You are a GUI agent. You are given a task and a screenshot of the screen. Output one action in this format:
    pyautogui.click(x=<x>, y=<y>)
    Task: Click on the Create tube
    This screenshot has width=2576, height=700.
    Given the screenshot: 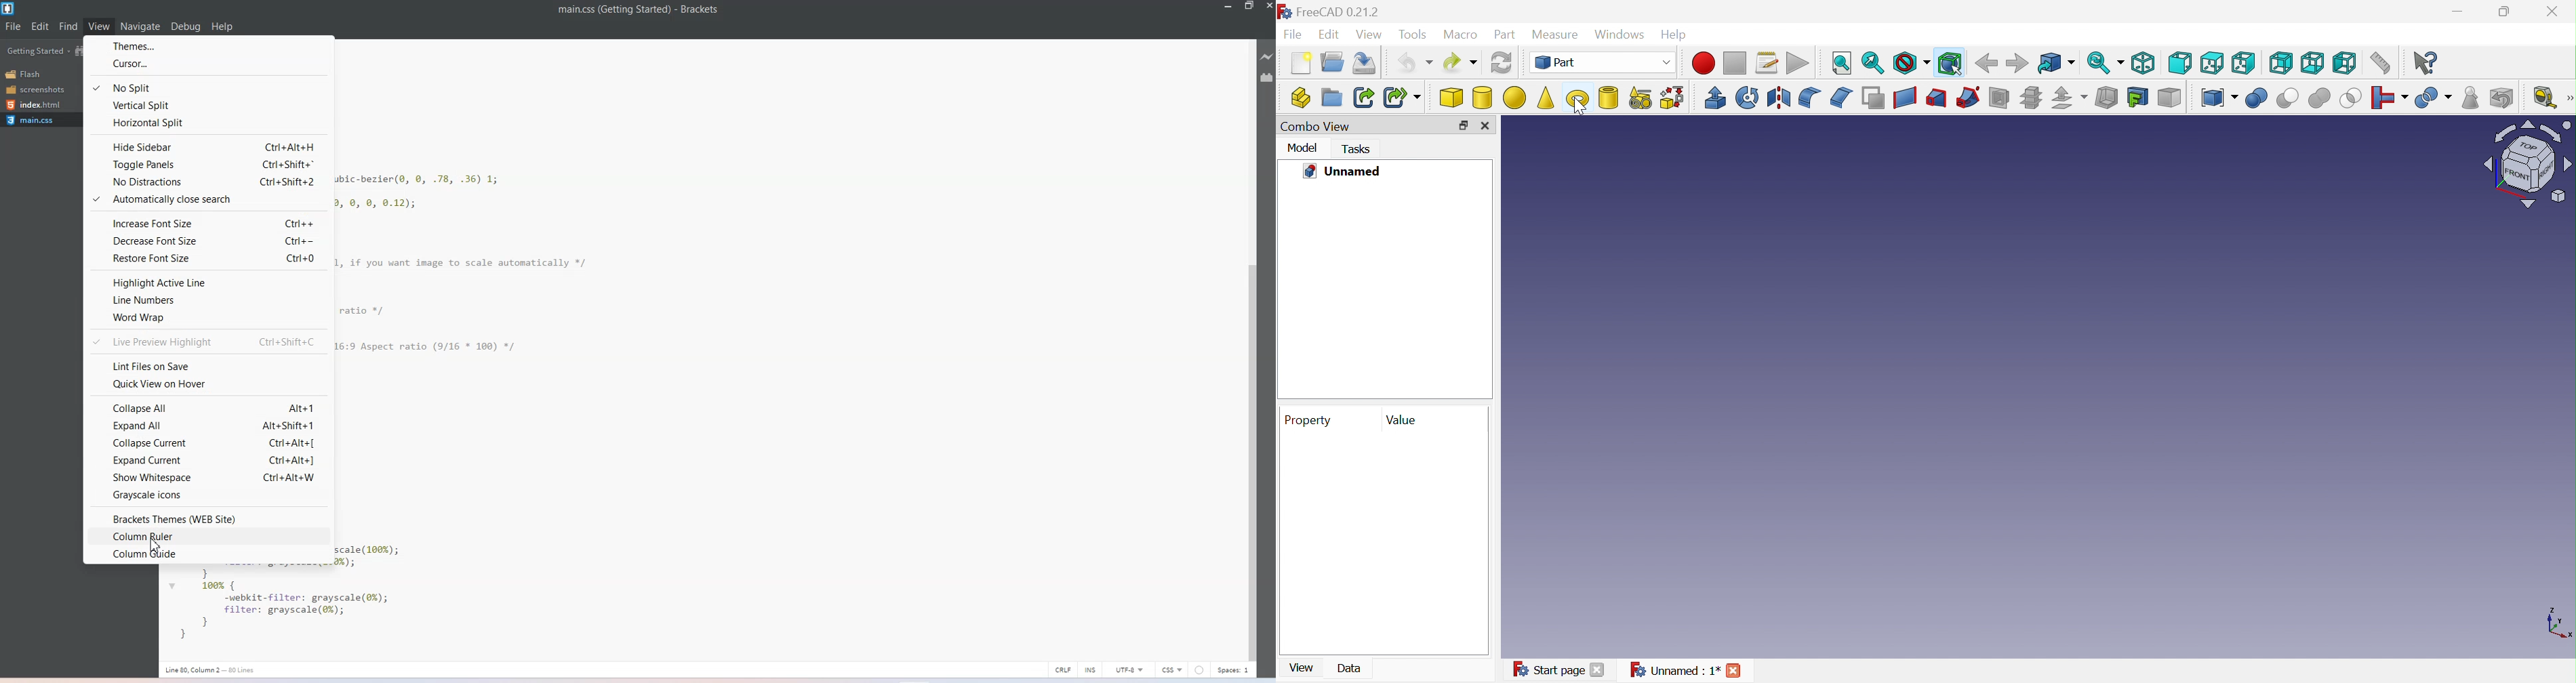 What is the action you would take?
    pyautogui.click(x=1610, y=99)
    